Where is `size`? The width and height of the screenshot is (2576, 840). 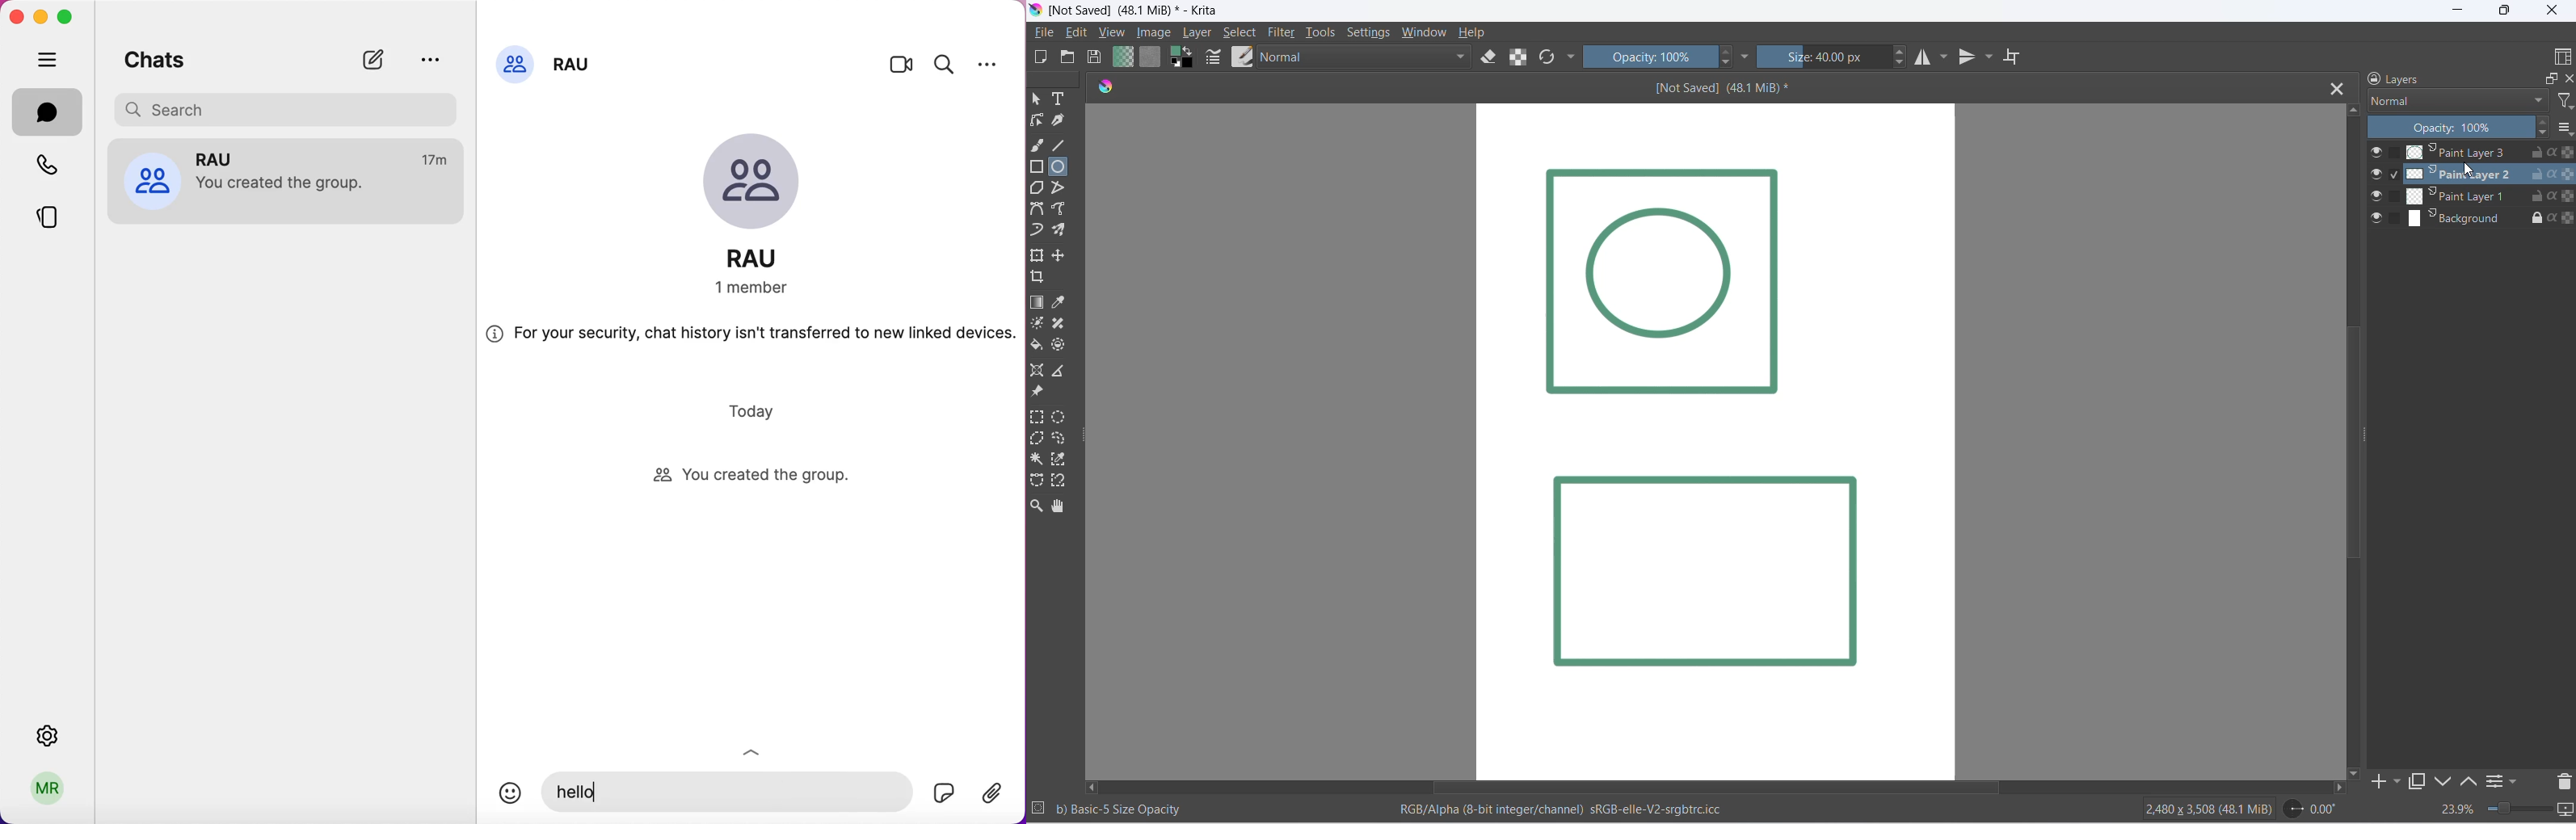
size is located at coordinates (1825, 56).